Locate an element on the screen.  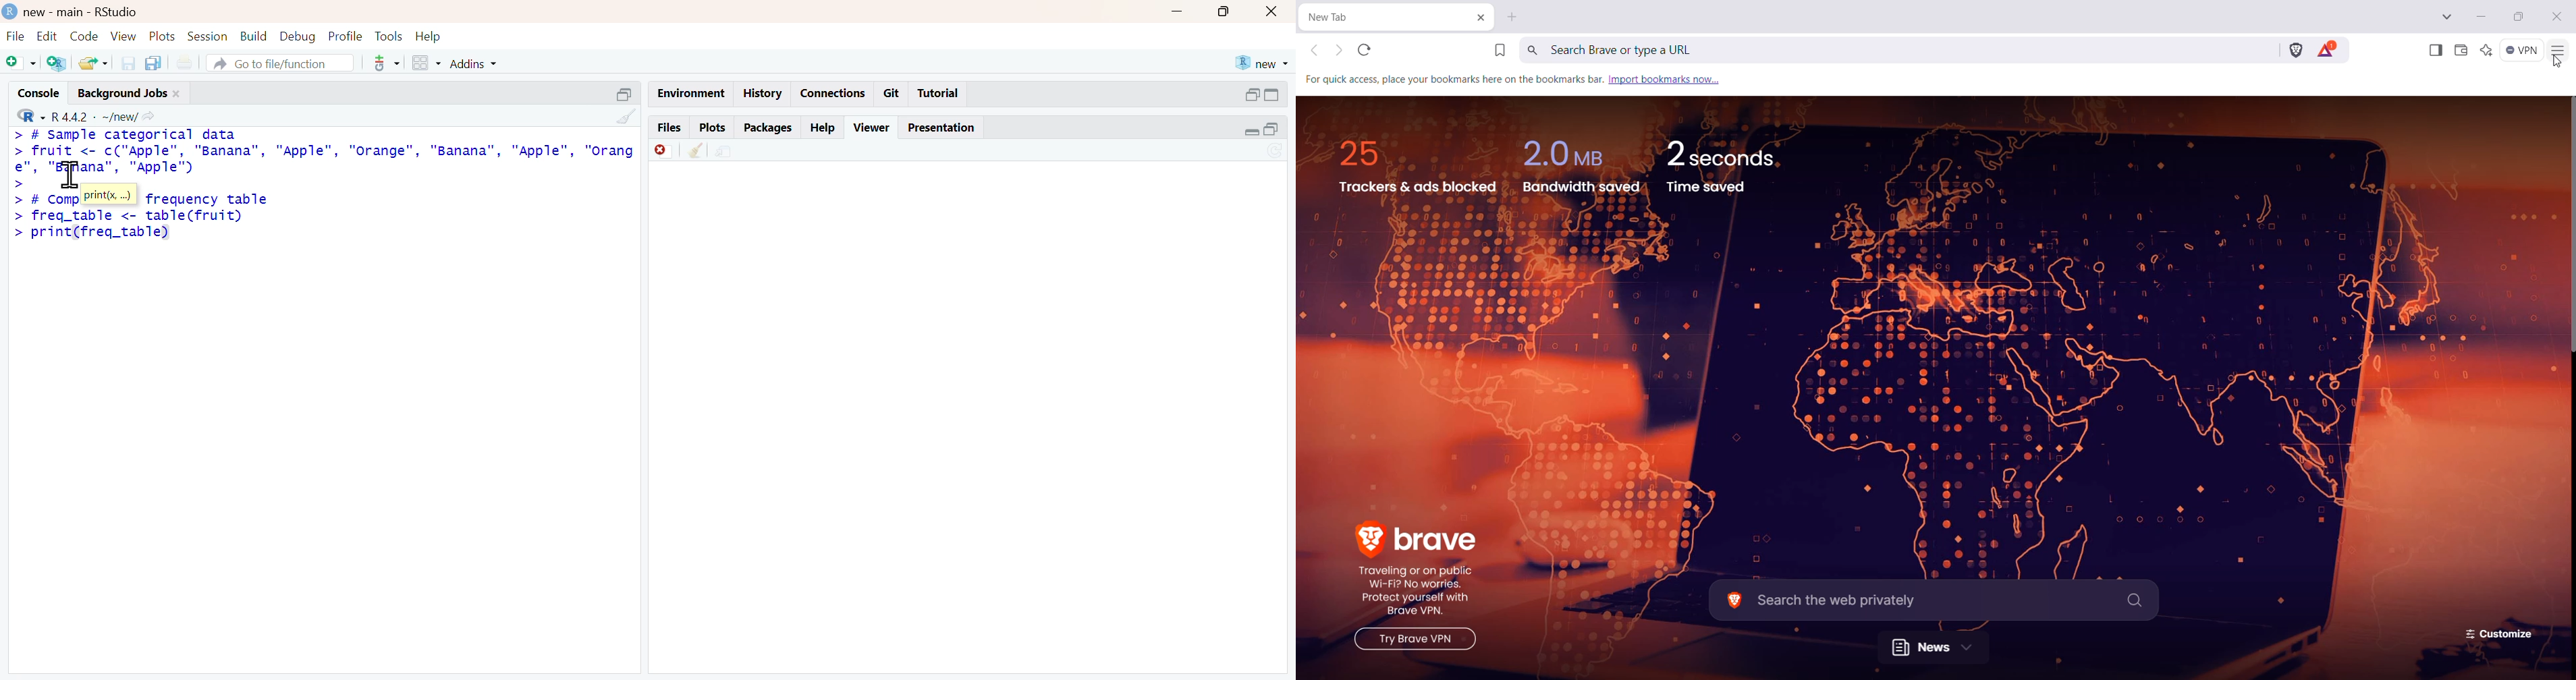
Brave Shields is located at coordinates (2295, 49).